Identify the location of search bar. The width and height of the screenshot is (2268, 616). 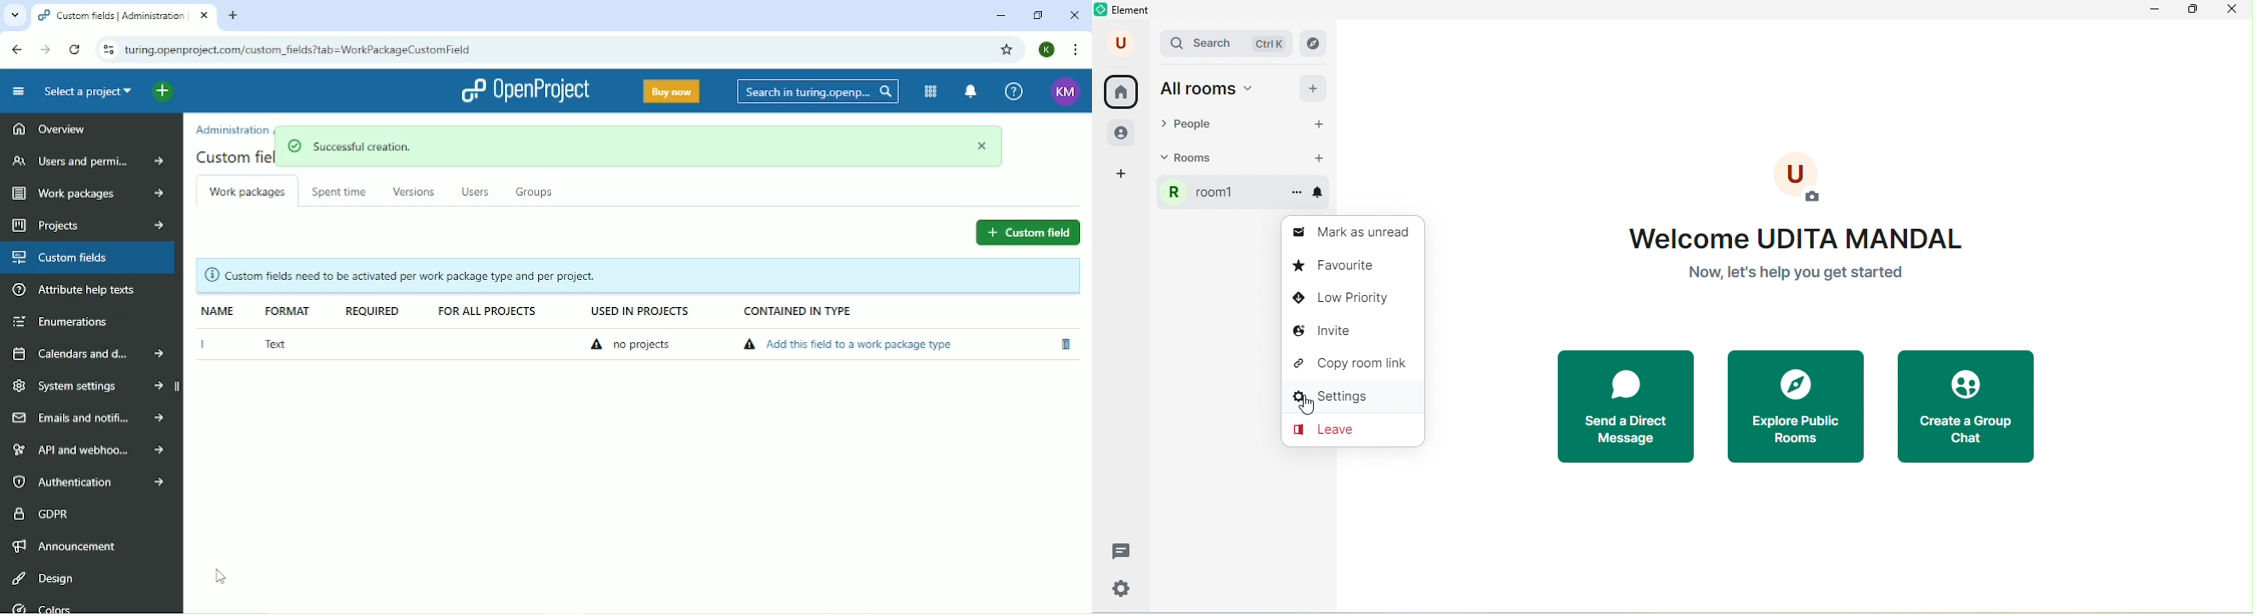
(1228, 43).